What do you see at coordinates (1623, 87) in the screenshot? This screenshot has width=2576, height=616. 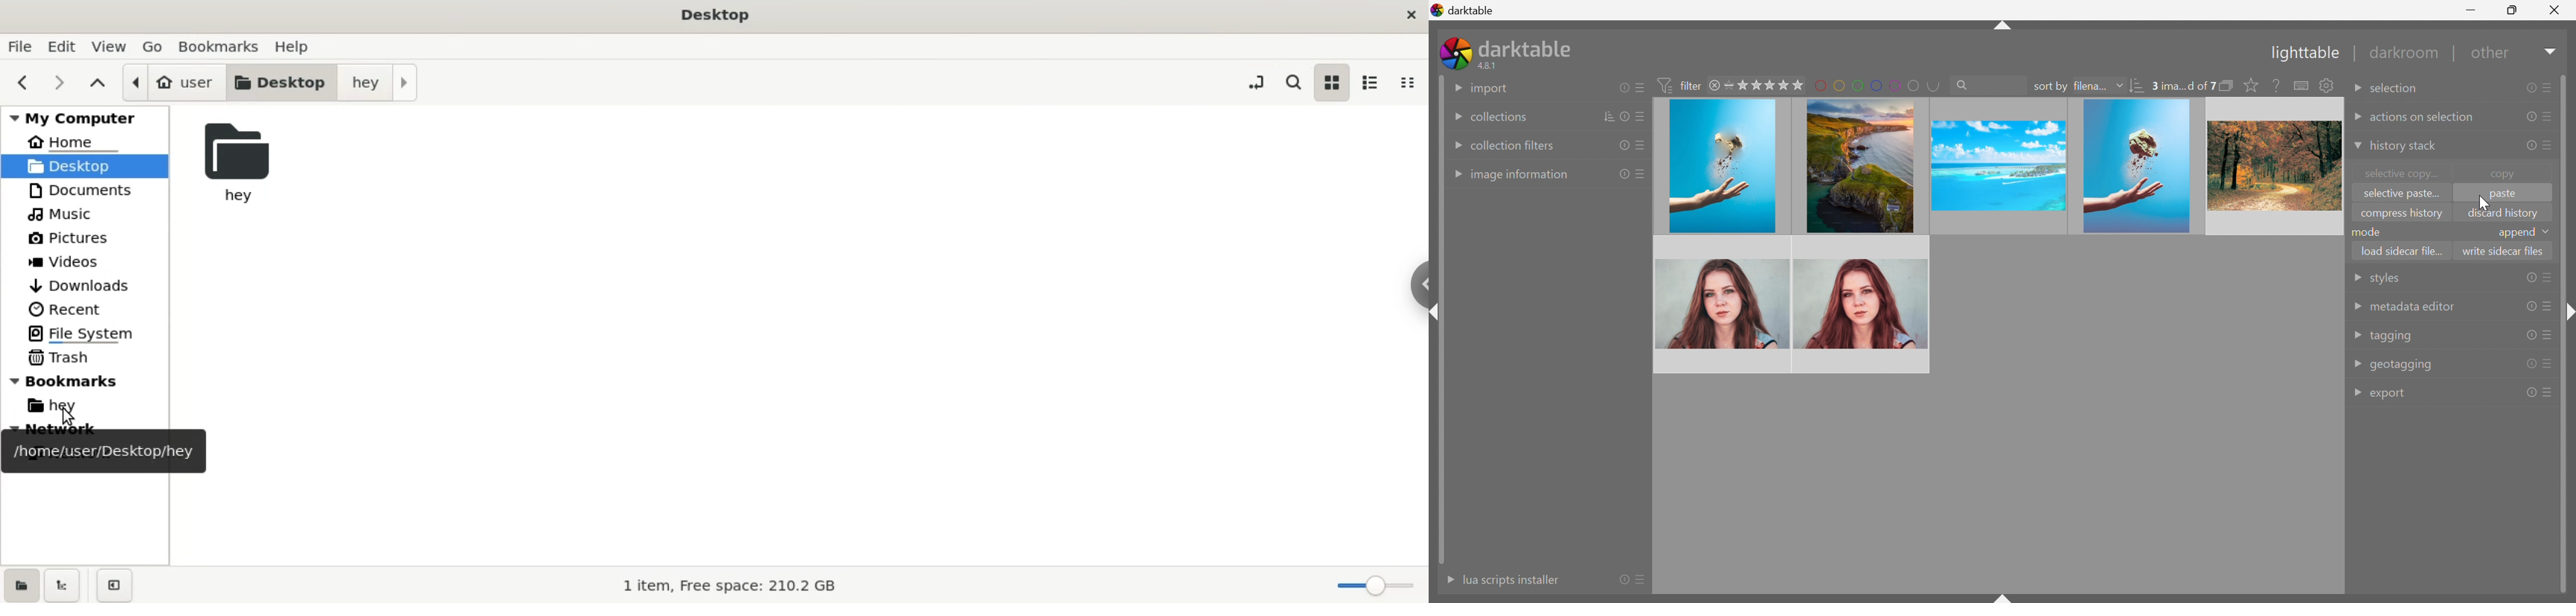 I see `reset` at bounding box center [1623, 87].